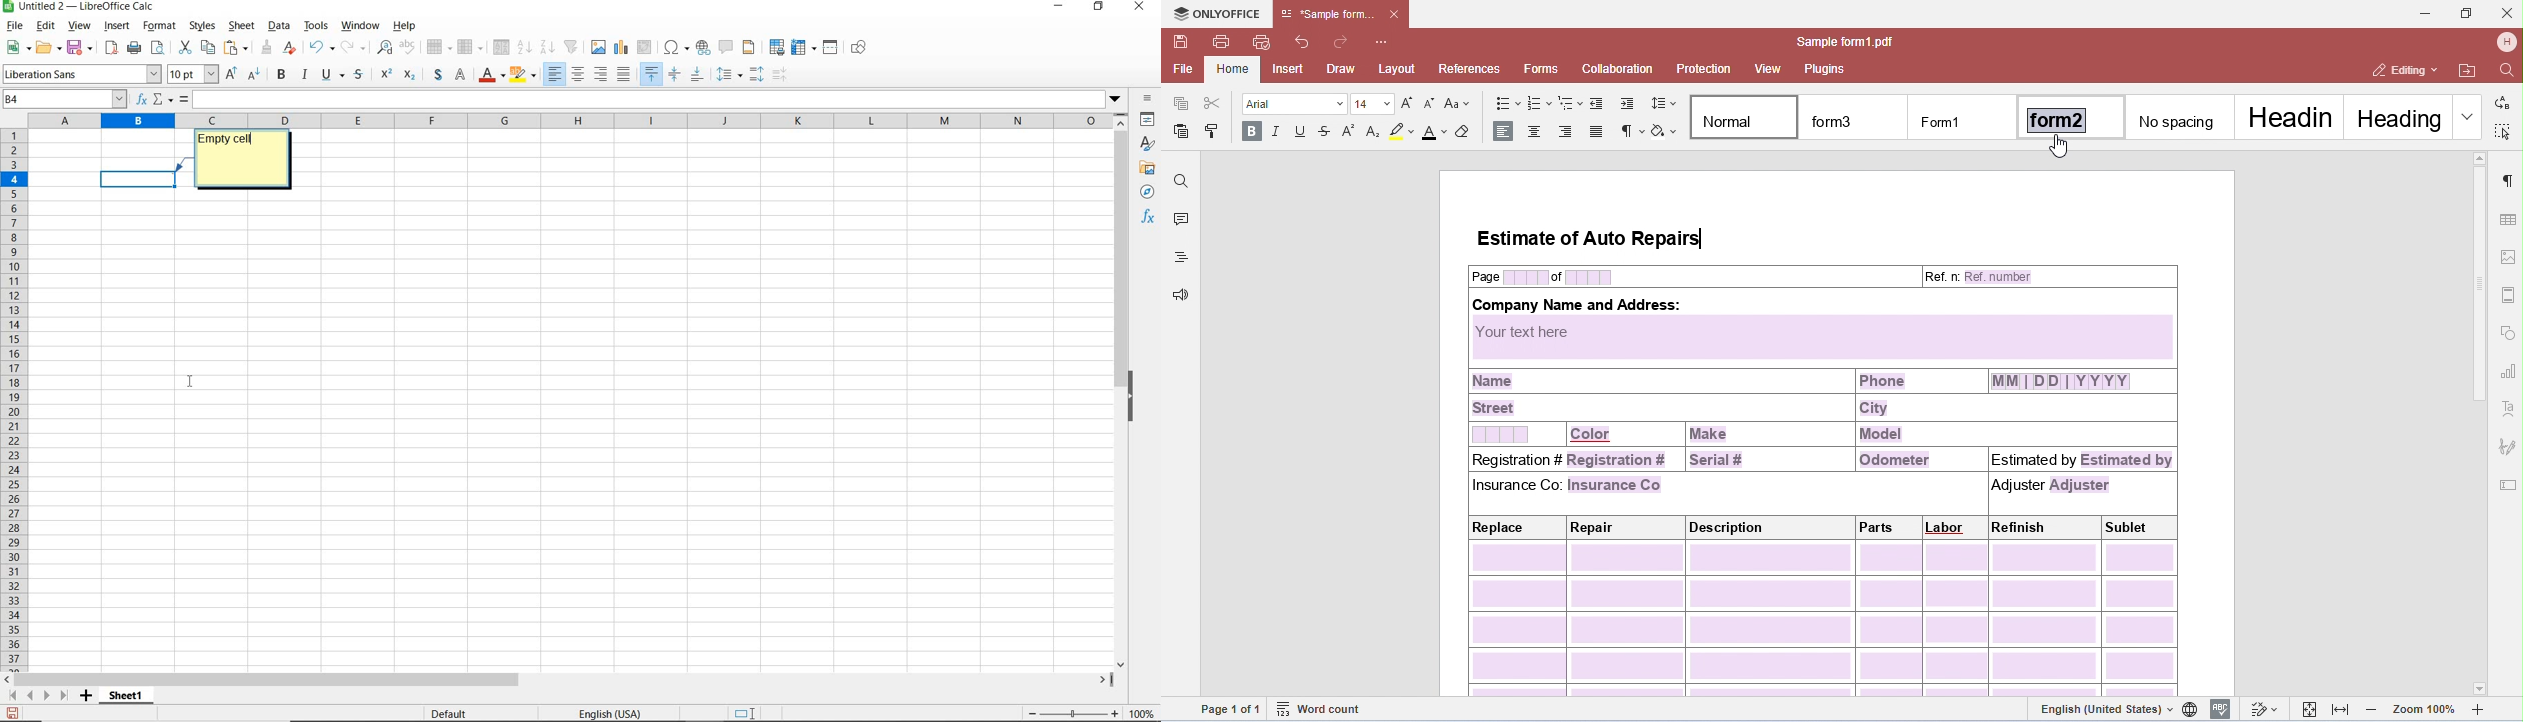 The image size is (2548, 728). I want to click on file, so click(15, 27).